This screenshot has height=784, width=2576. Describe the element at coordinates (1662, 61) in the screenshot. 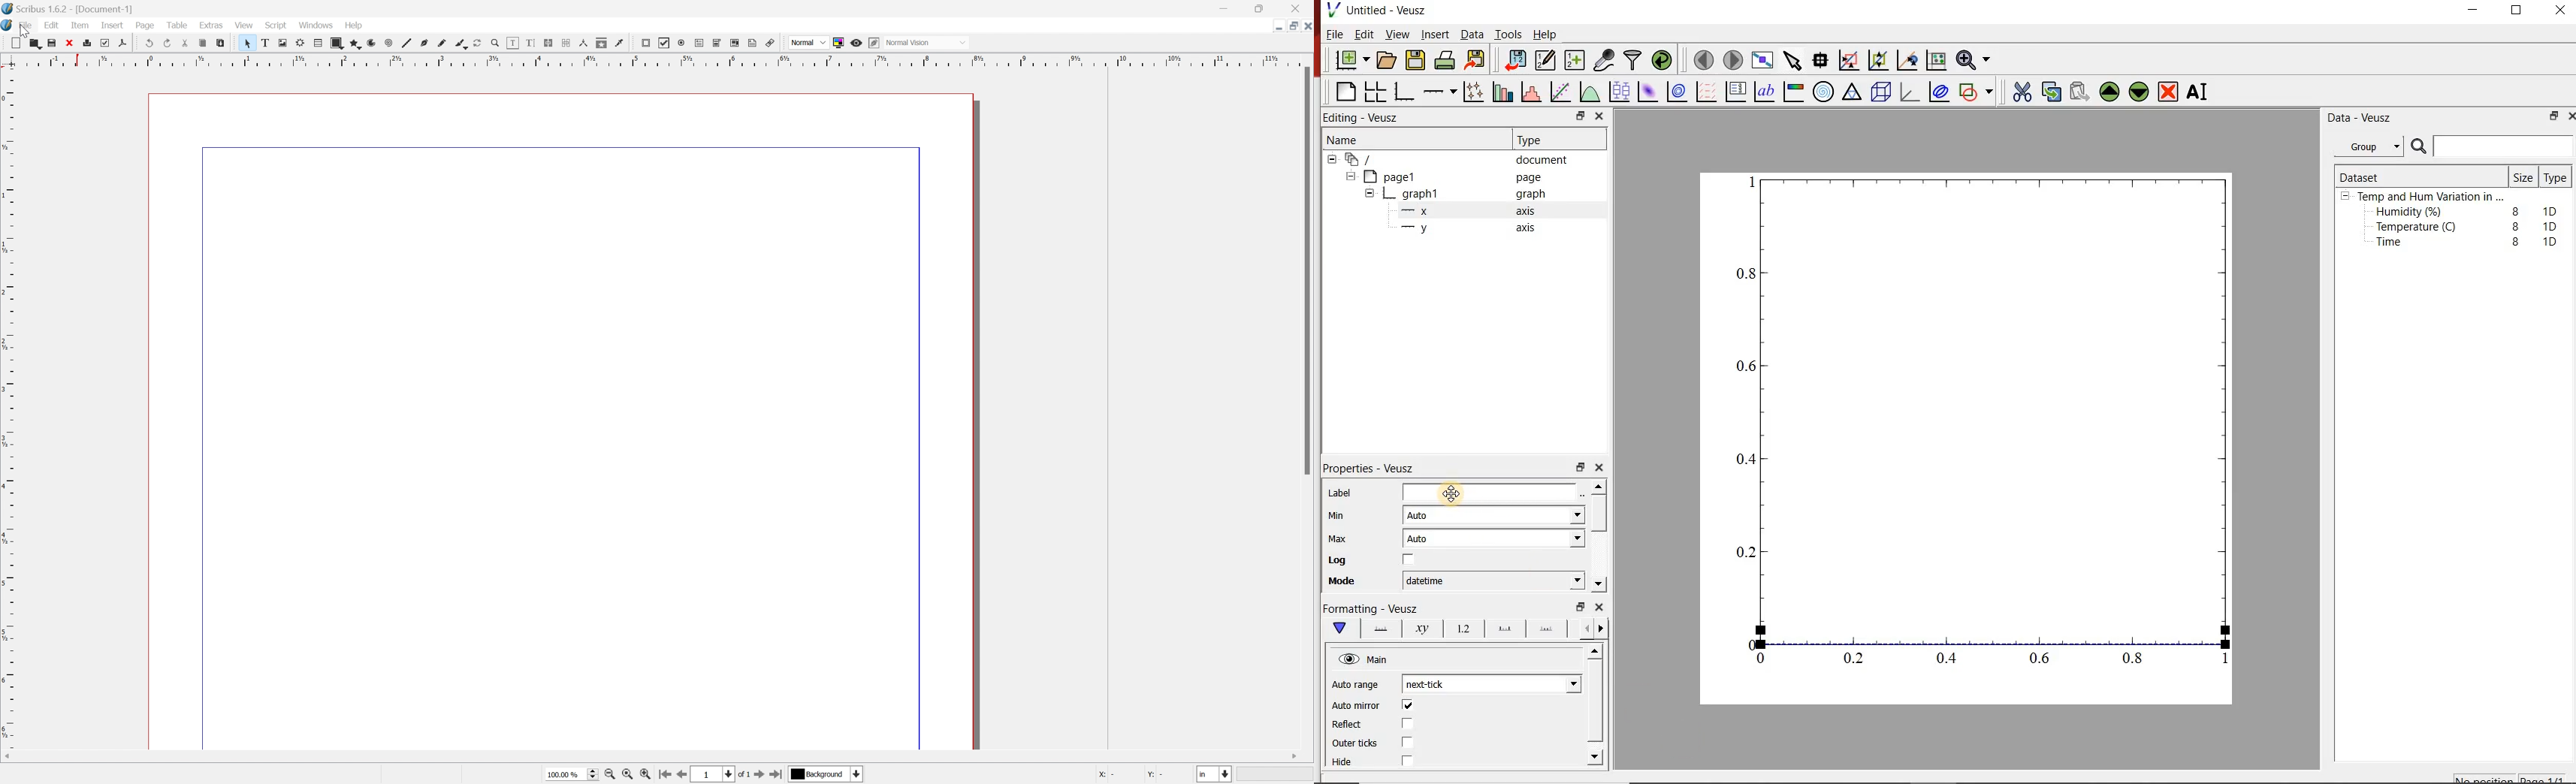

I see `reload linked datasets` at that location.